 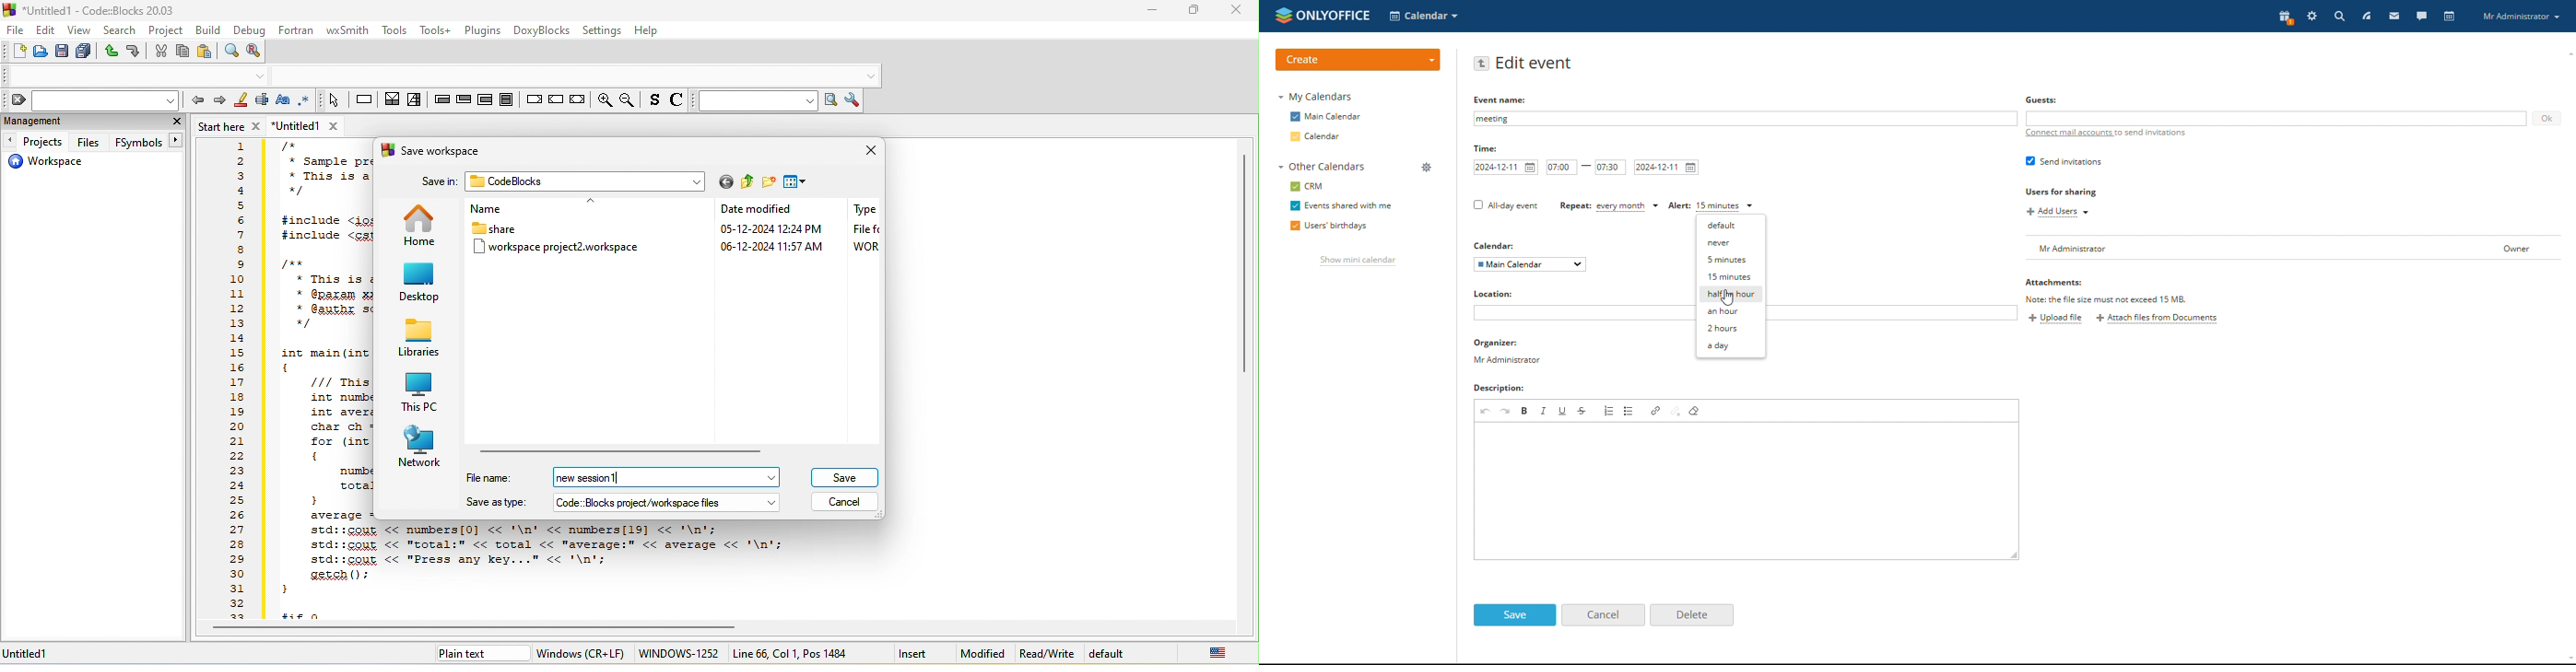 I want to click on dropdown, so click(x=261, y=76).